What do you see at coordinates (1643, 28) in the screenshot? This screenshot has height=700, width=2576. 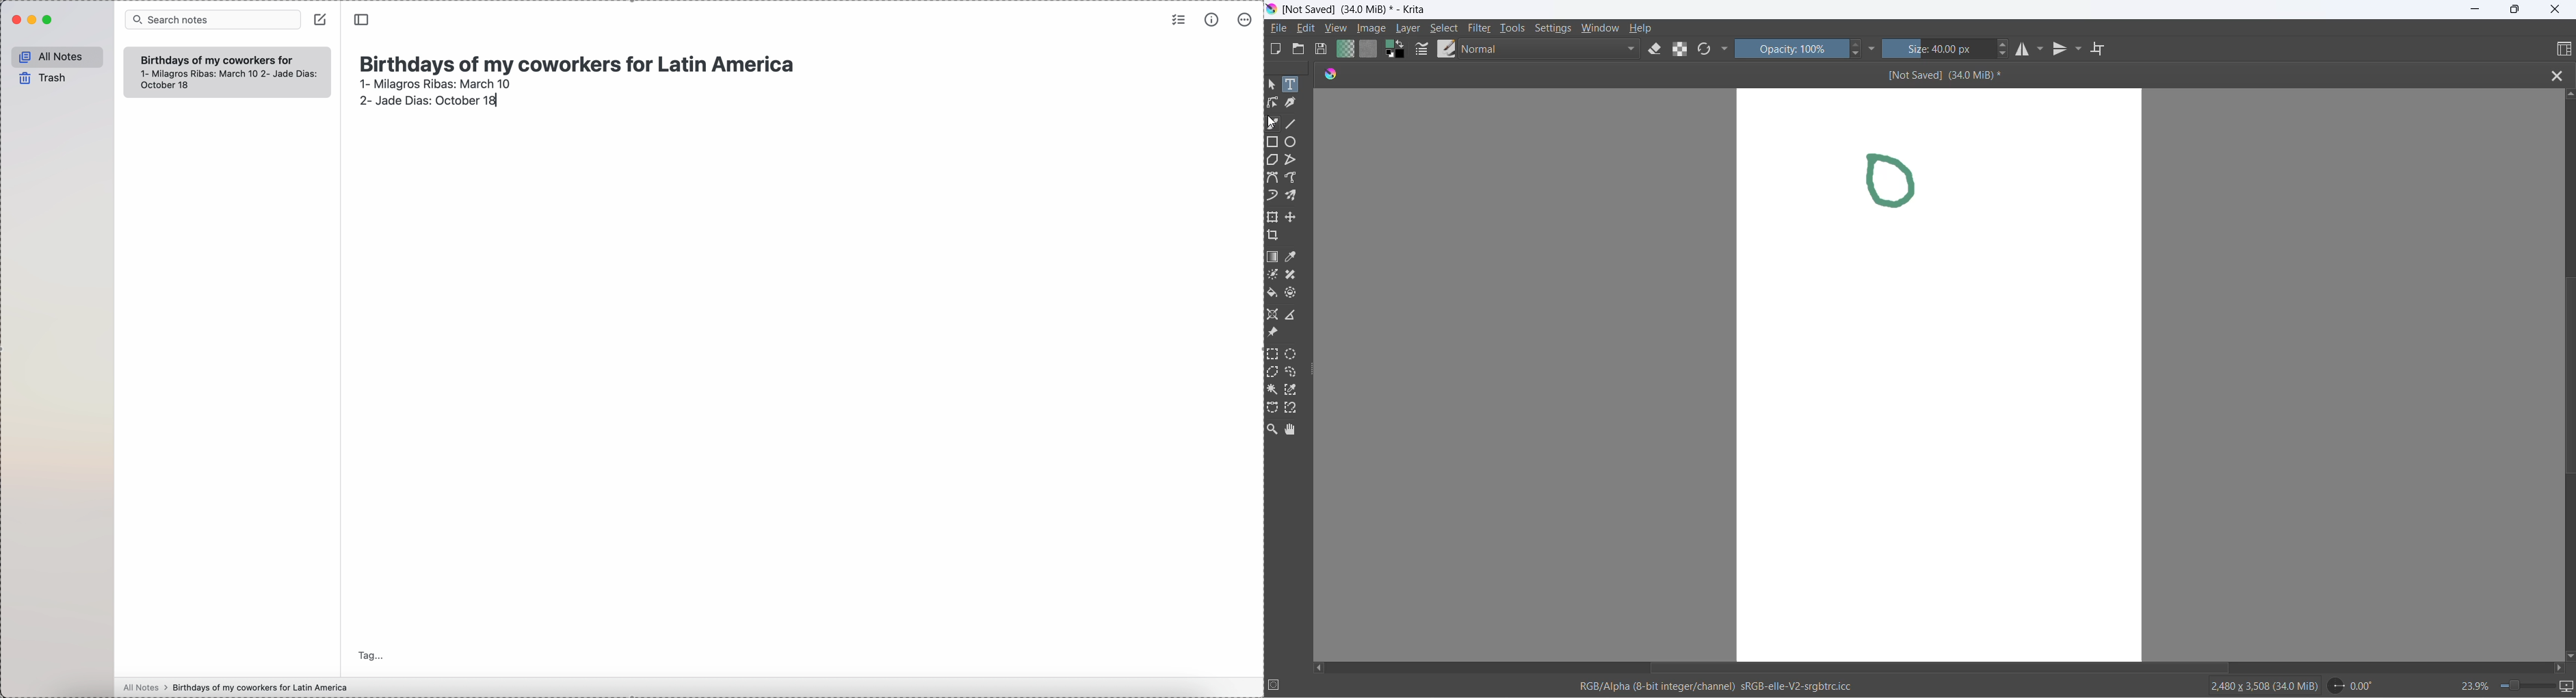 I see `help` at bounding box center [1643, 28].